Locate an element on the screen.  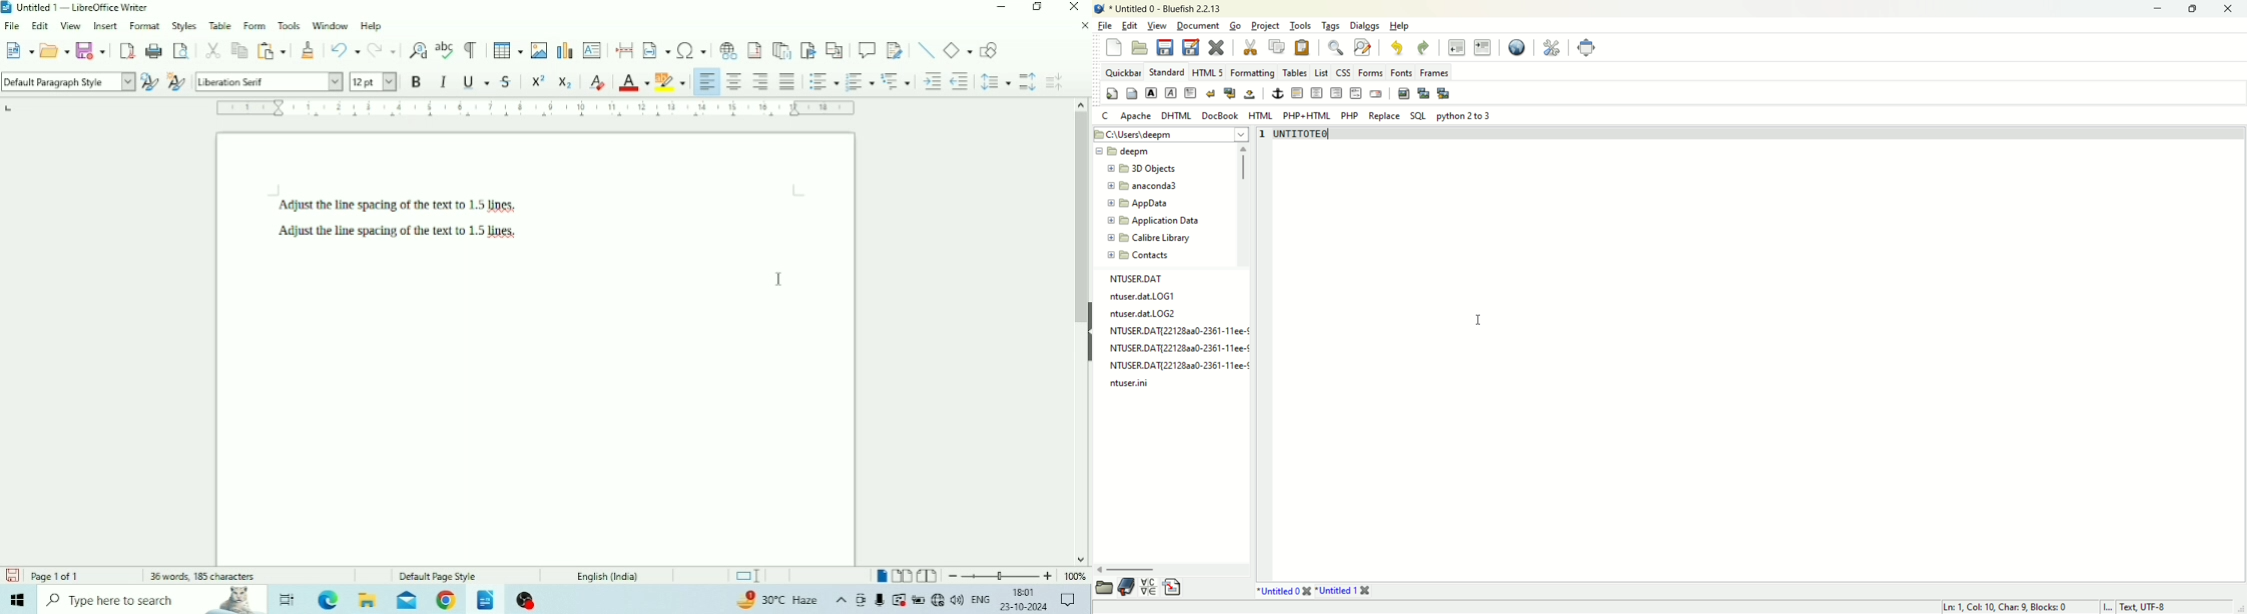
formatting is located at coordinates (1250, 74).